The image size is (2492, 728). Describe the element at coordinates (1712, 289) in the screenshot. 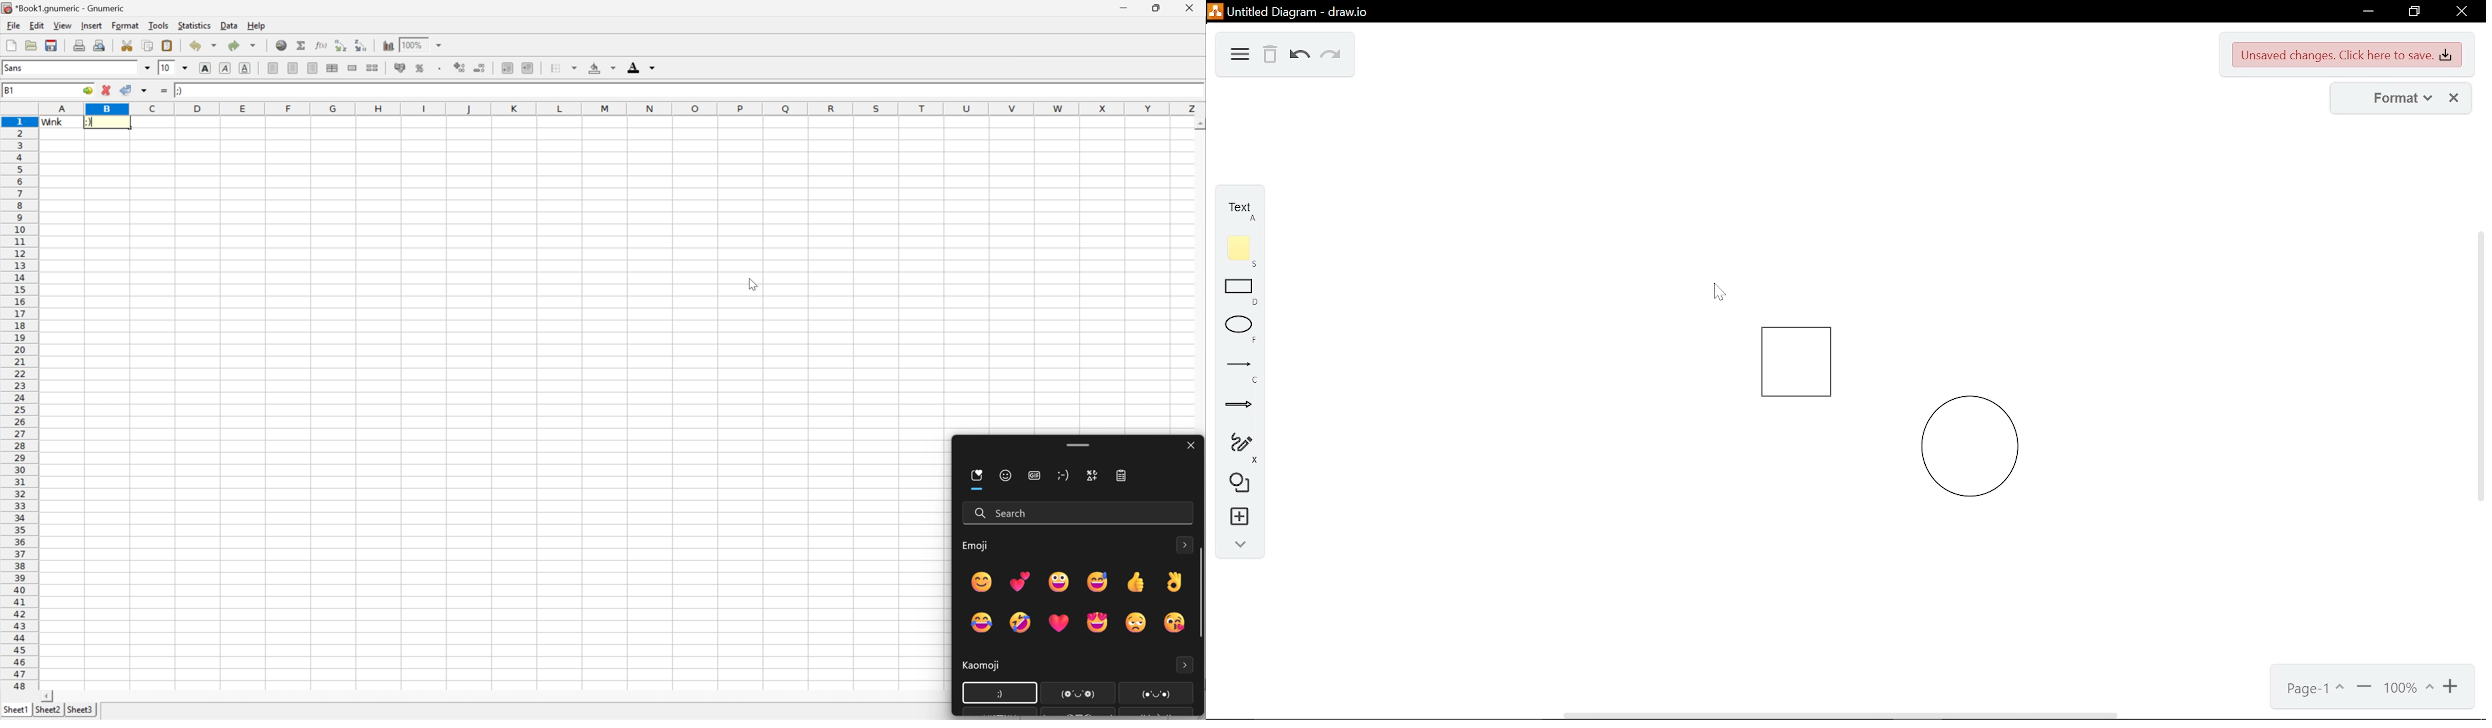

I see `cursor` at that location.